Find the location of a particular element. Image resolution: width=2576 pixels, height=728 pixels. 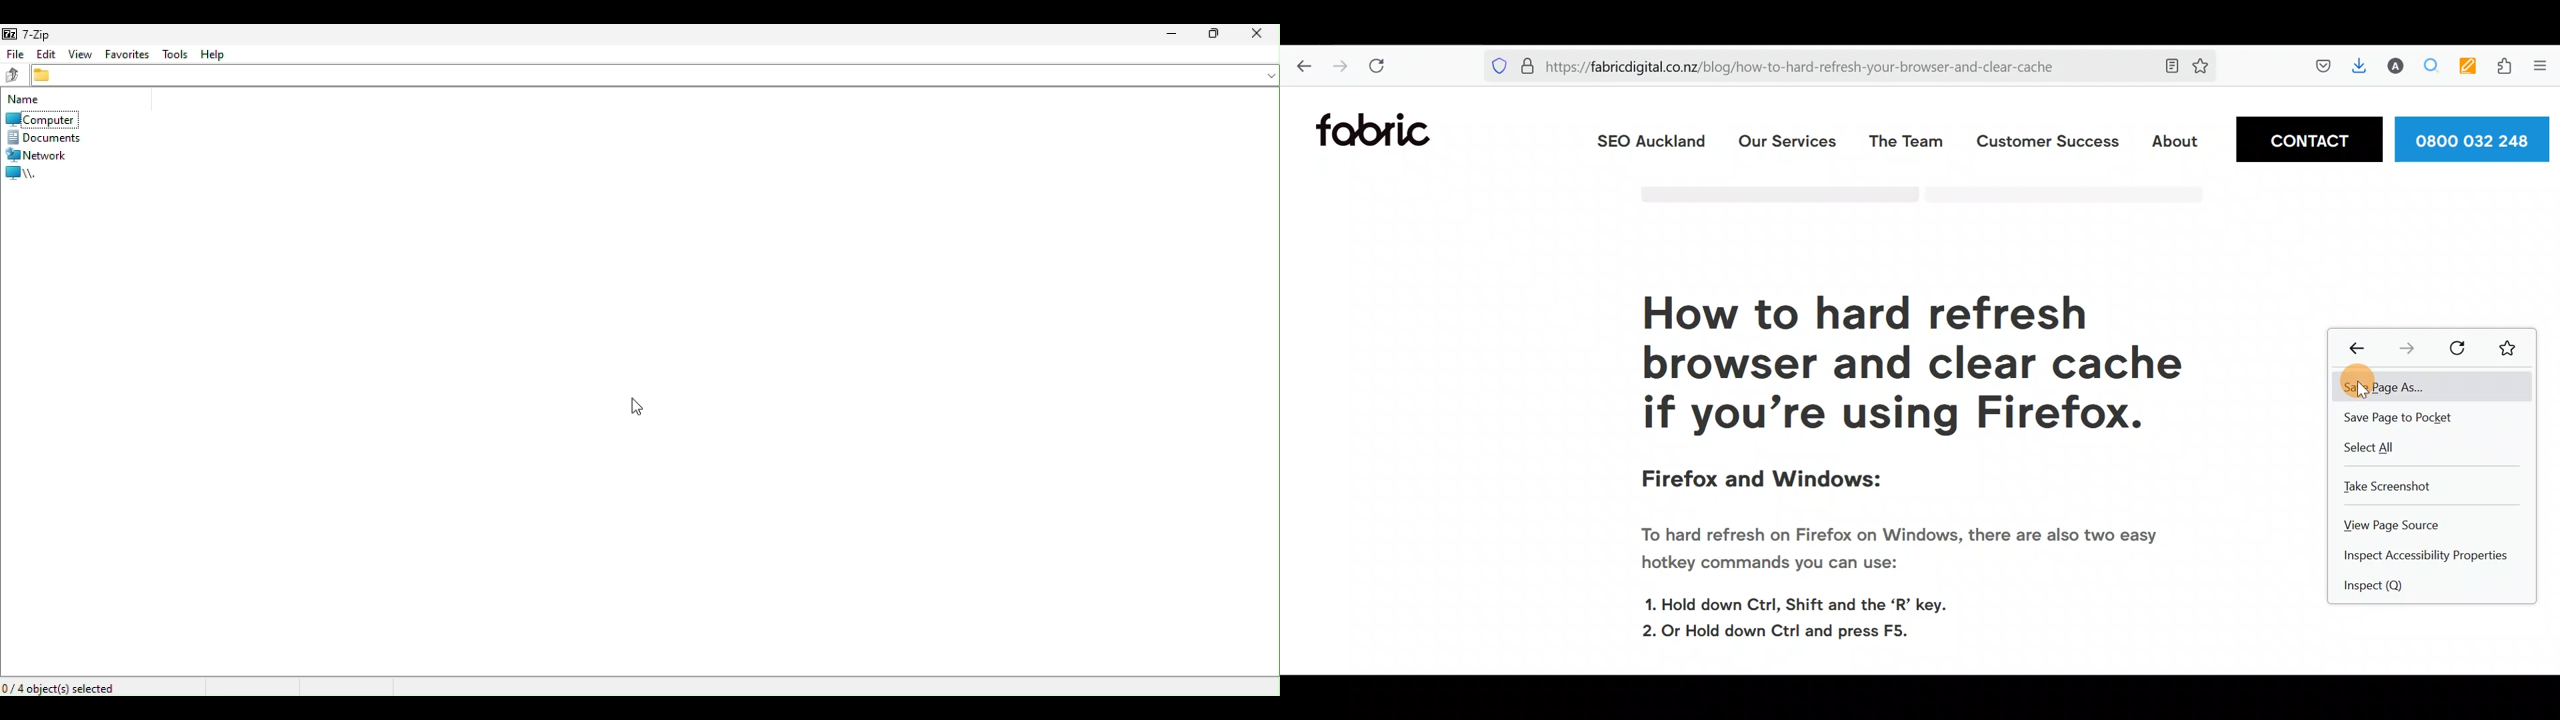

Inspect is located at coordinates (2379, 587).